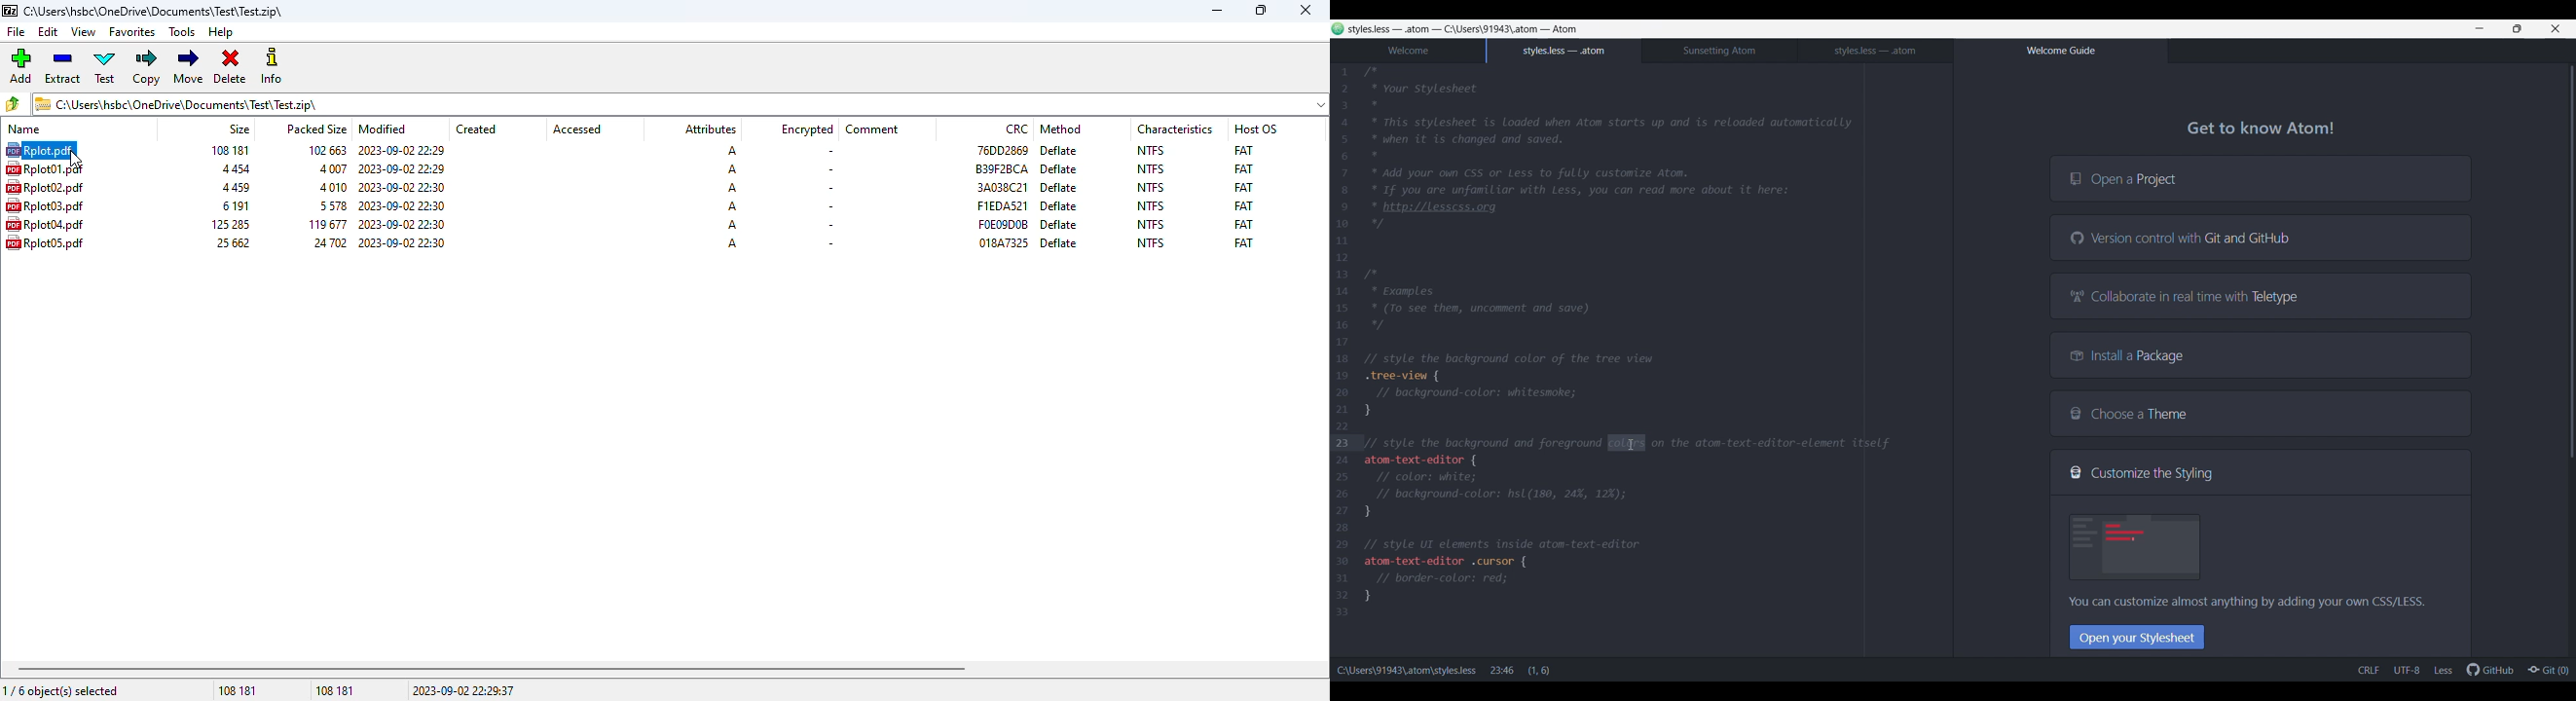 The image size is (2576, 728). Describe the element at coordinates (2490, 669) in the screenshot. I see `GitHub` at that location.